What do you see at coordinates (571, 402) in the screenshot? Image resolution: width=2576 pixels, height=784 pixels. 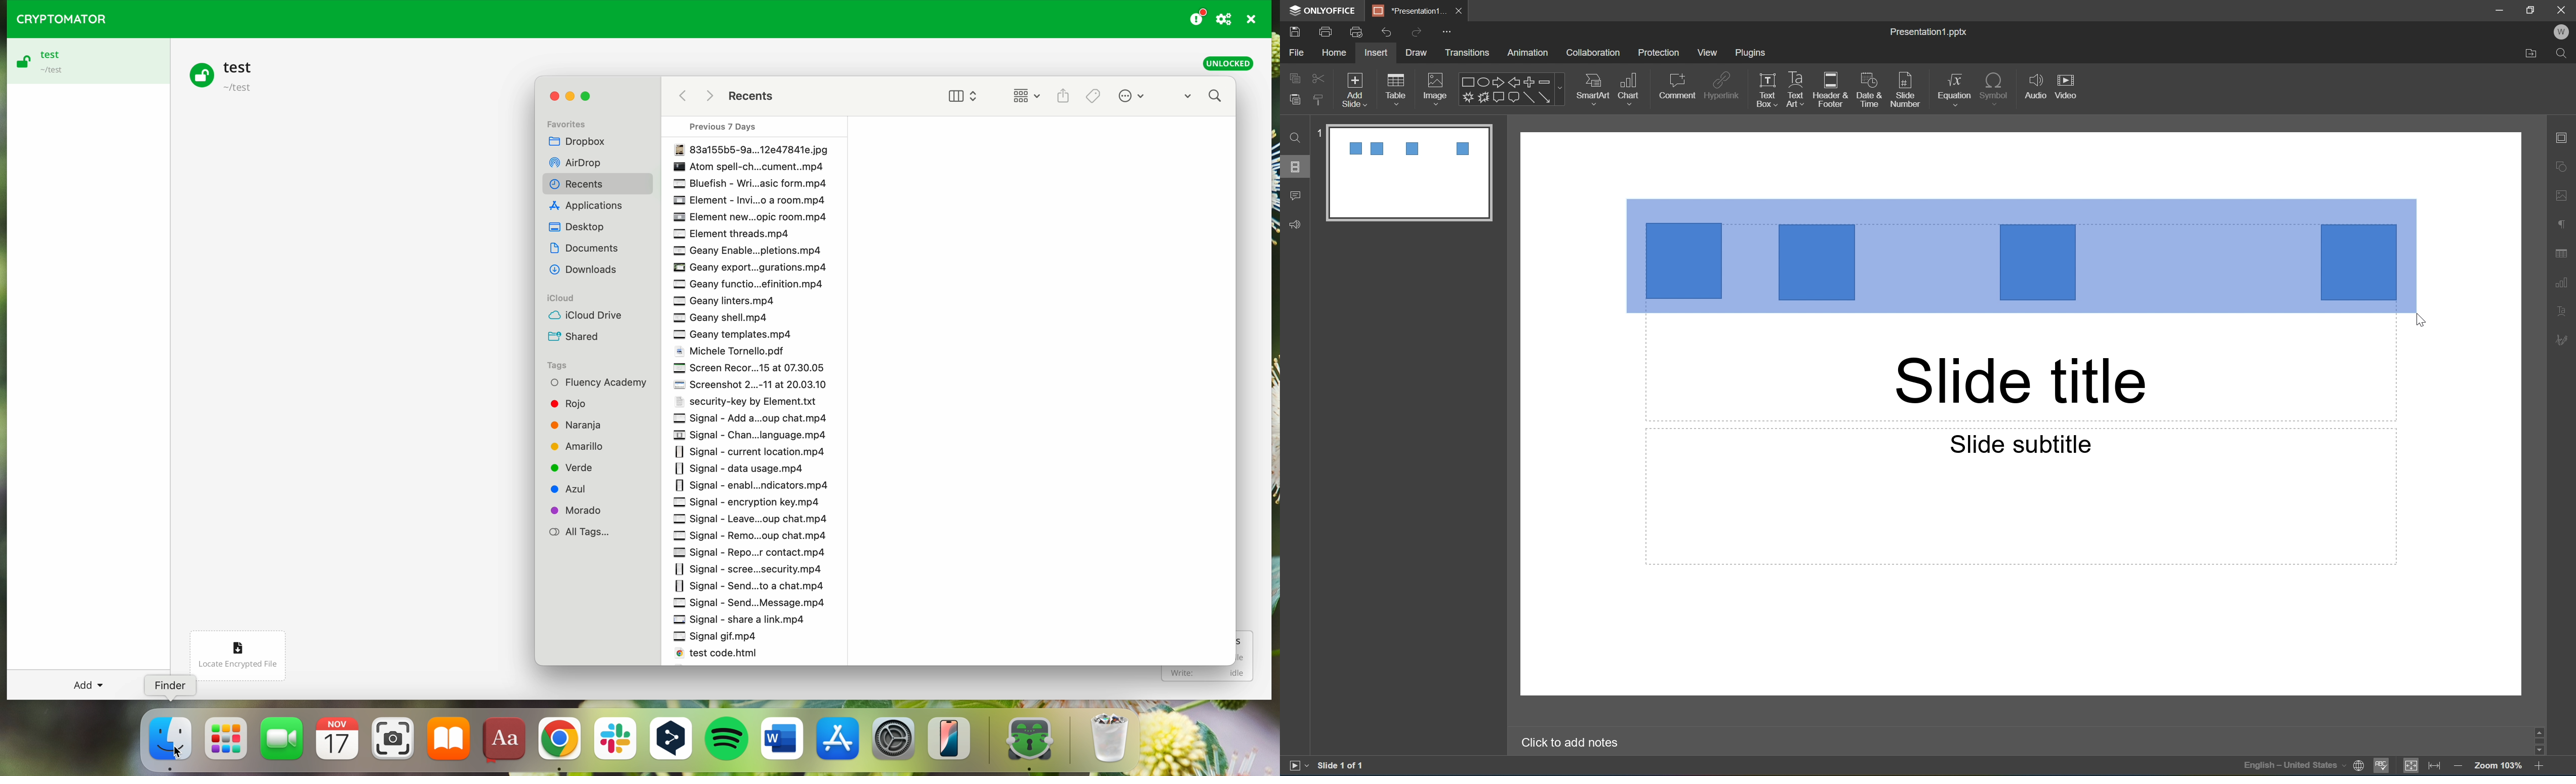 I see `Rojo` at bounding box center [571, 402].